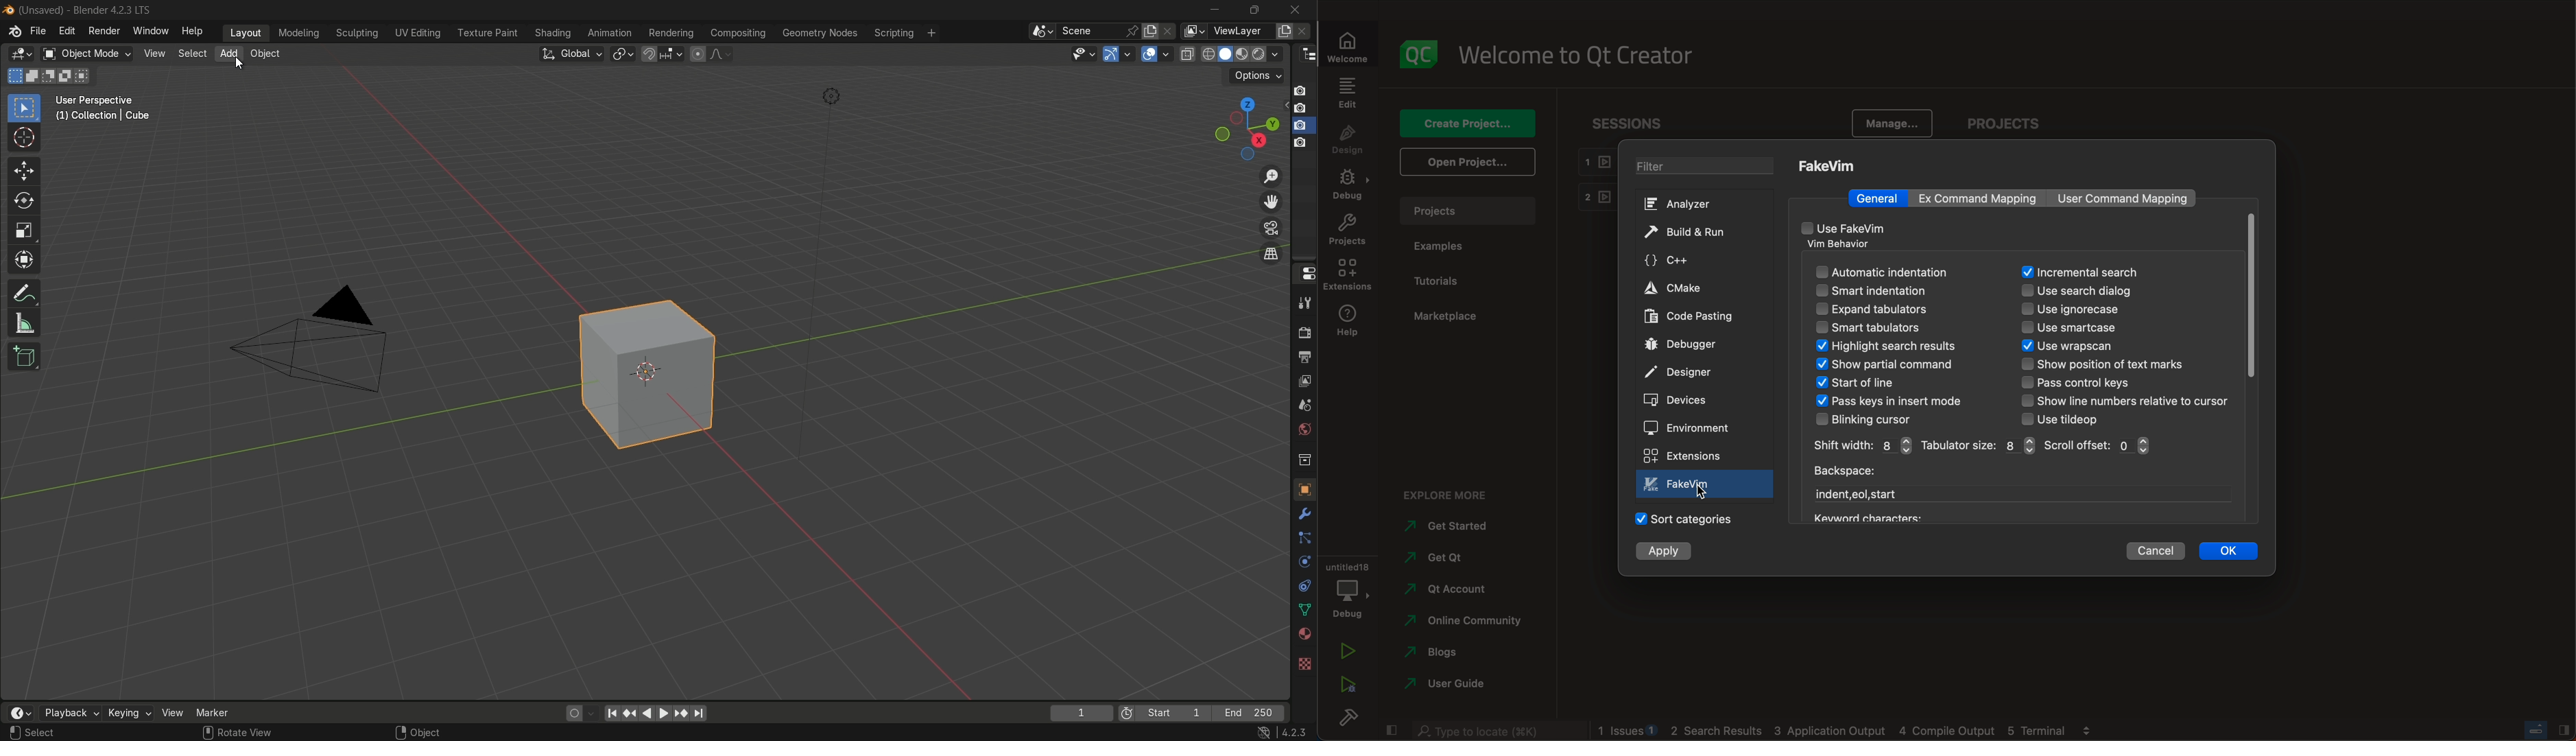  I want to click on designer, so click(1684, 372).